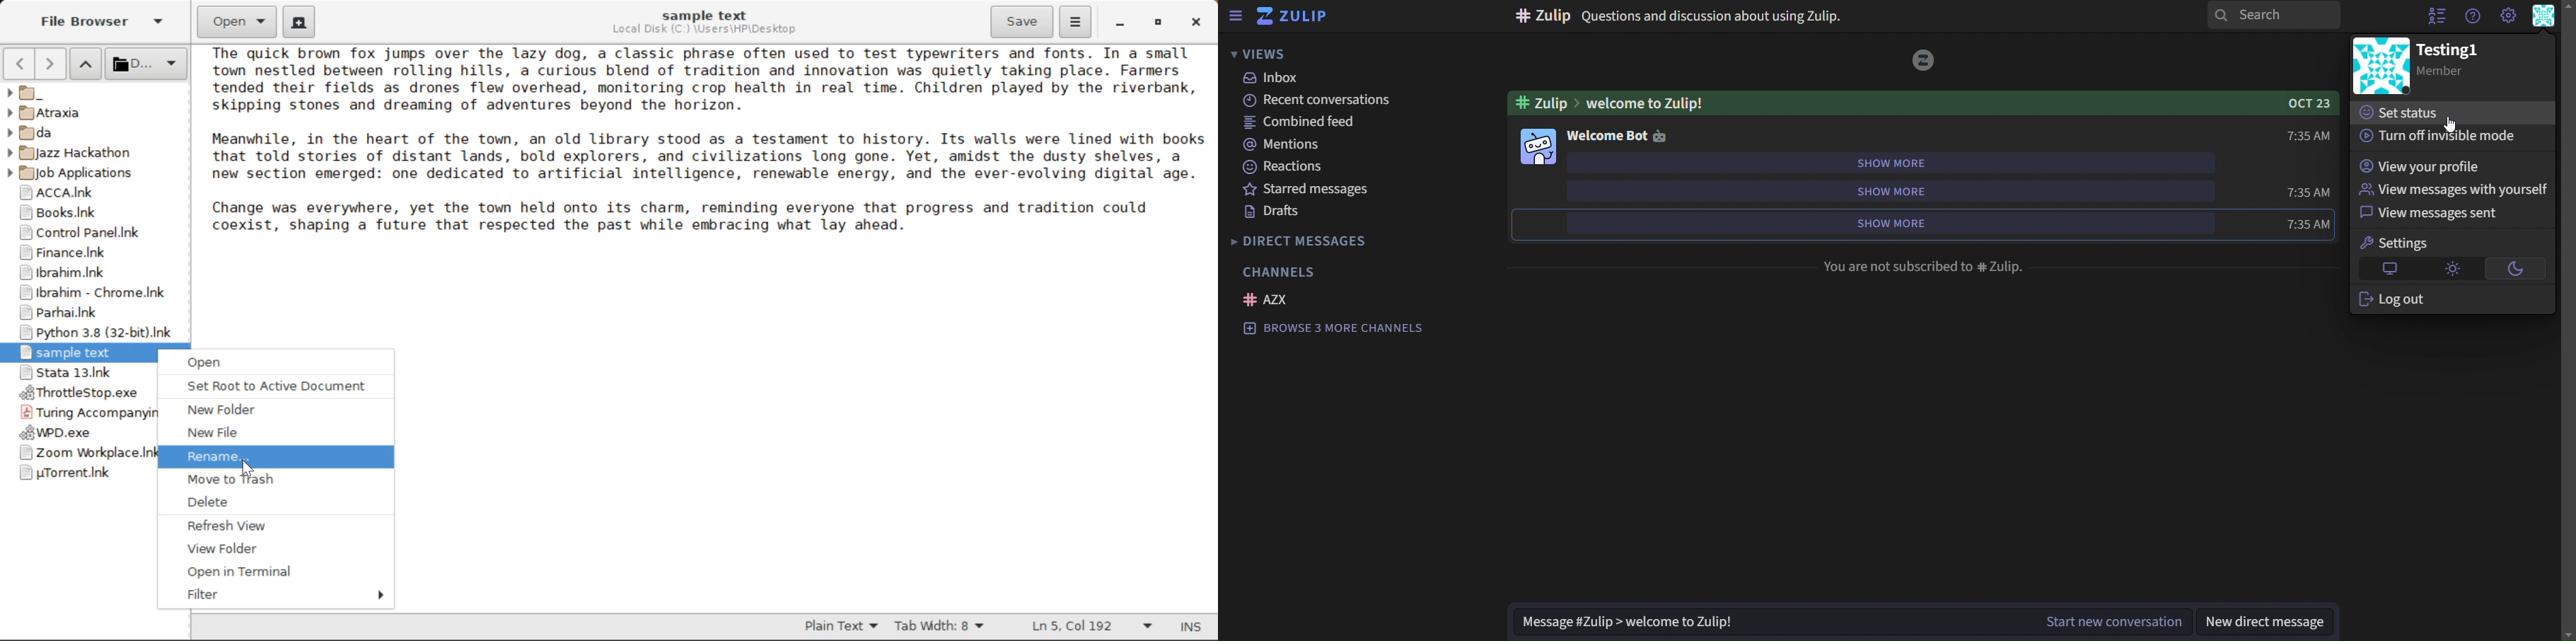 Image resolution: width=2576 pixels, height=644 pixels. What do you see at coordinates (1236, 16) in the screenshot?
I see `sidebar` at bounding box center [1236, 16].